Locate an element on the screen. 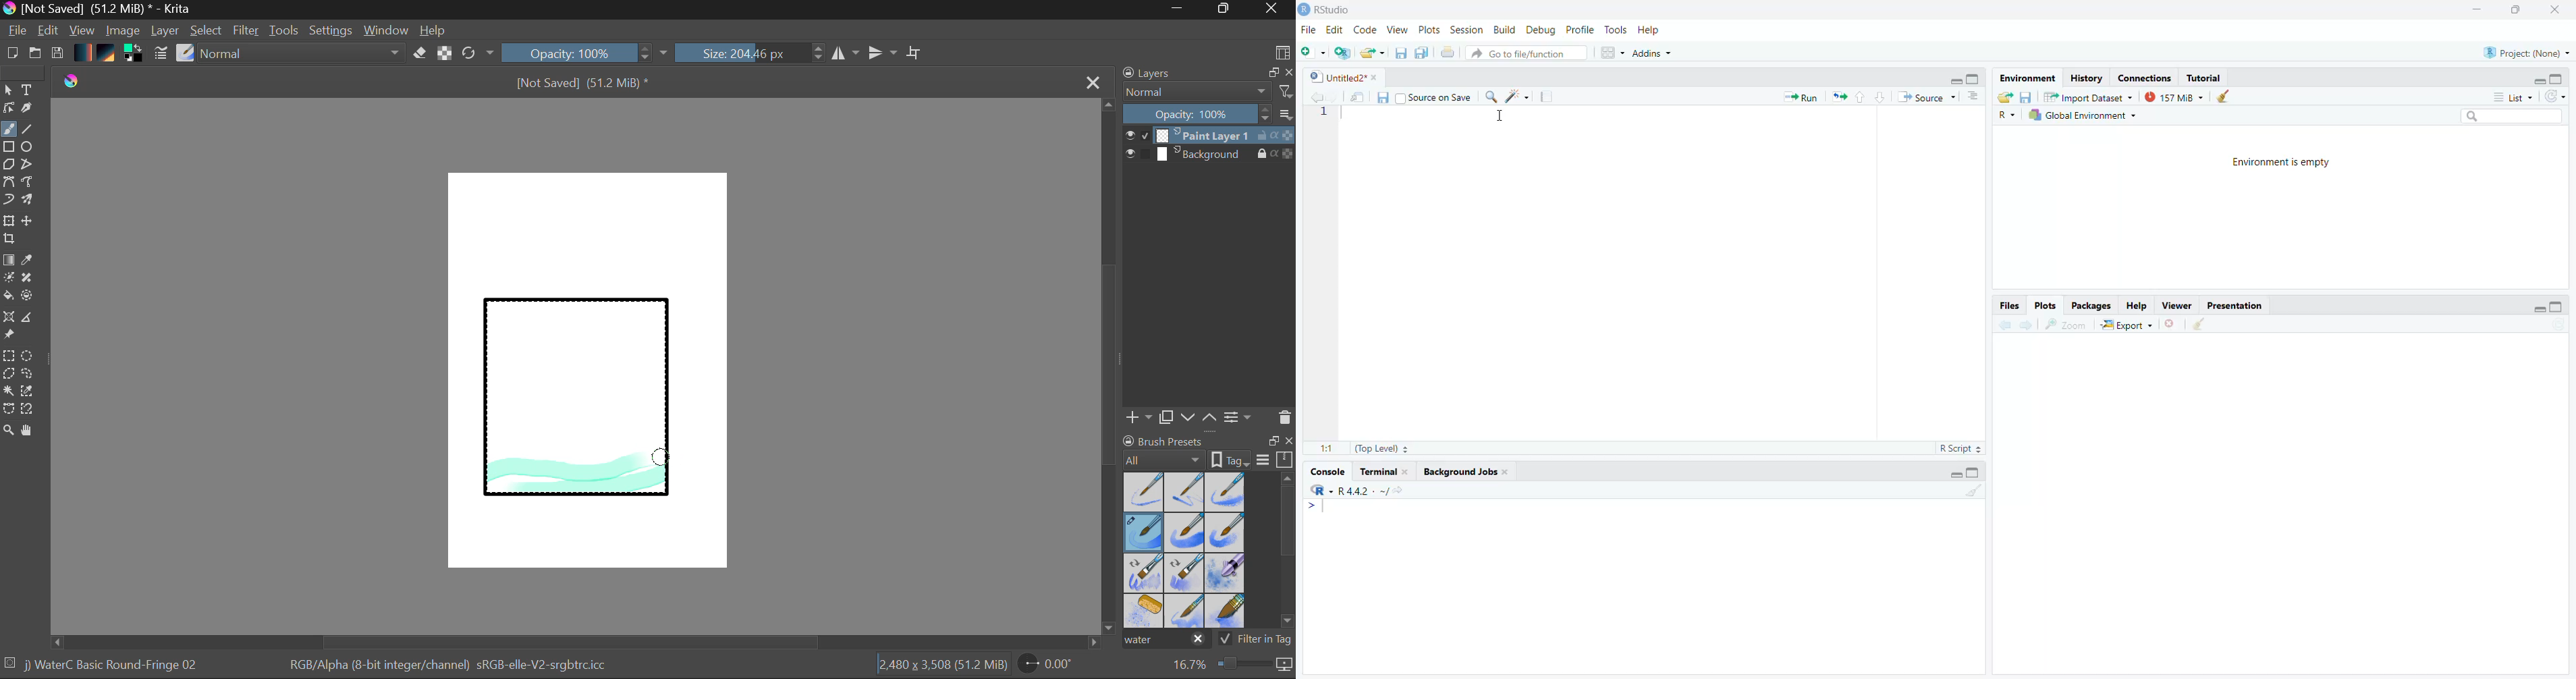  Select is located at coordinates (207, 31).